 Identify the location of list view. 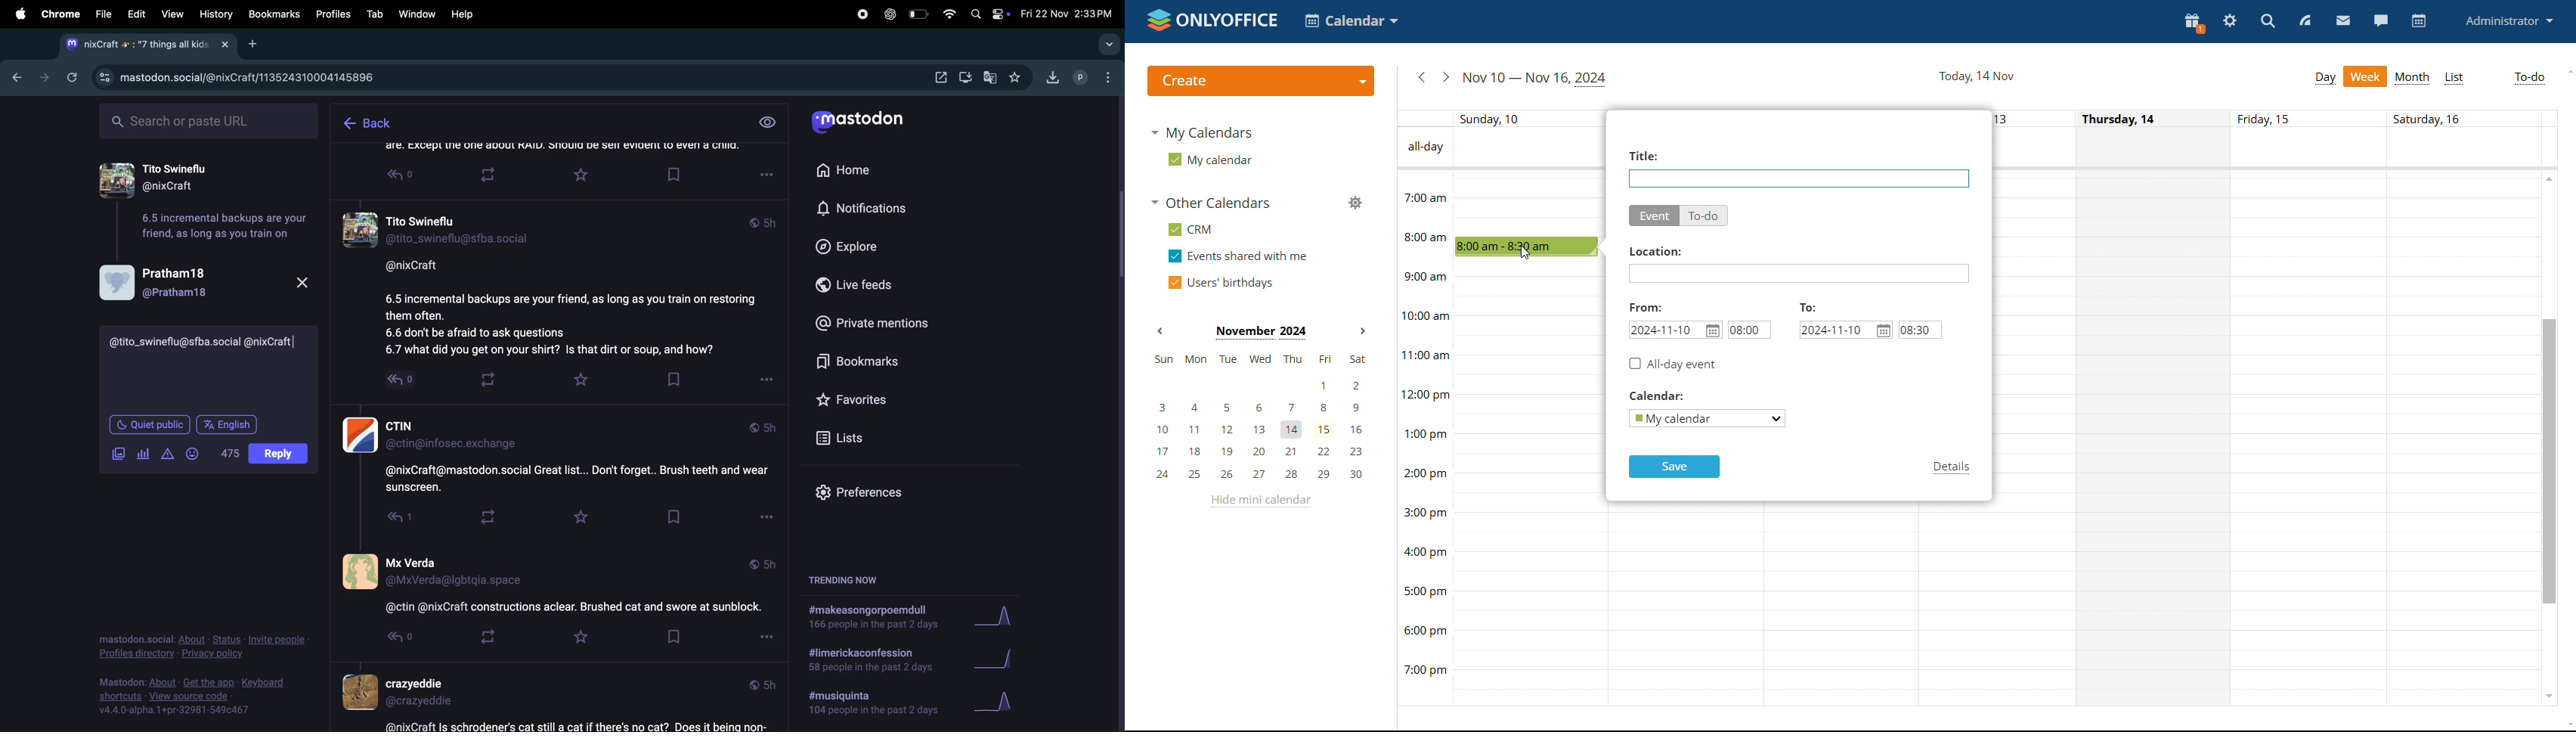
(2455, 79).